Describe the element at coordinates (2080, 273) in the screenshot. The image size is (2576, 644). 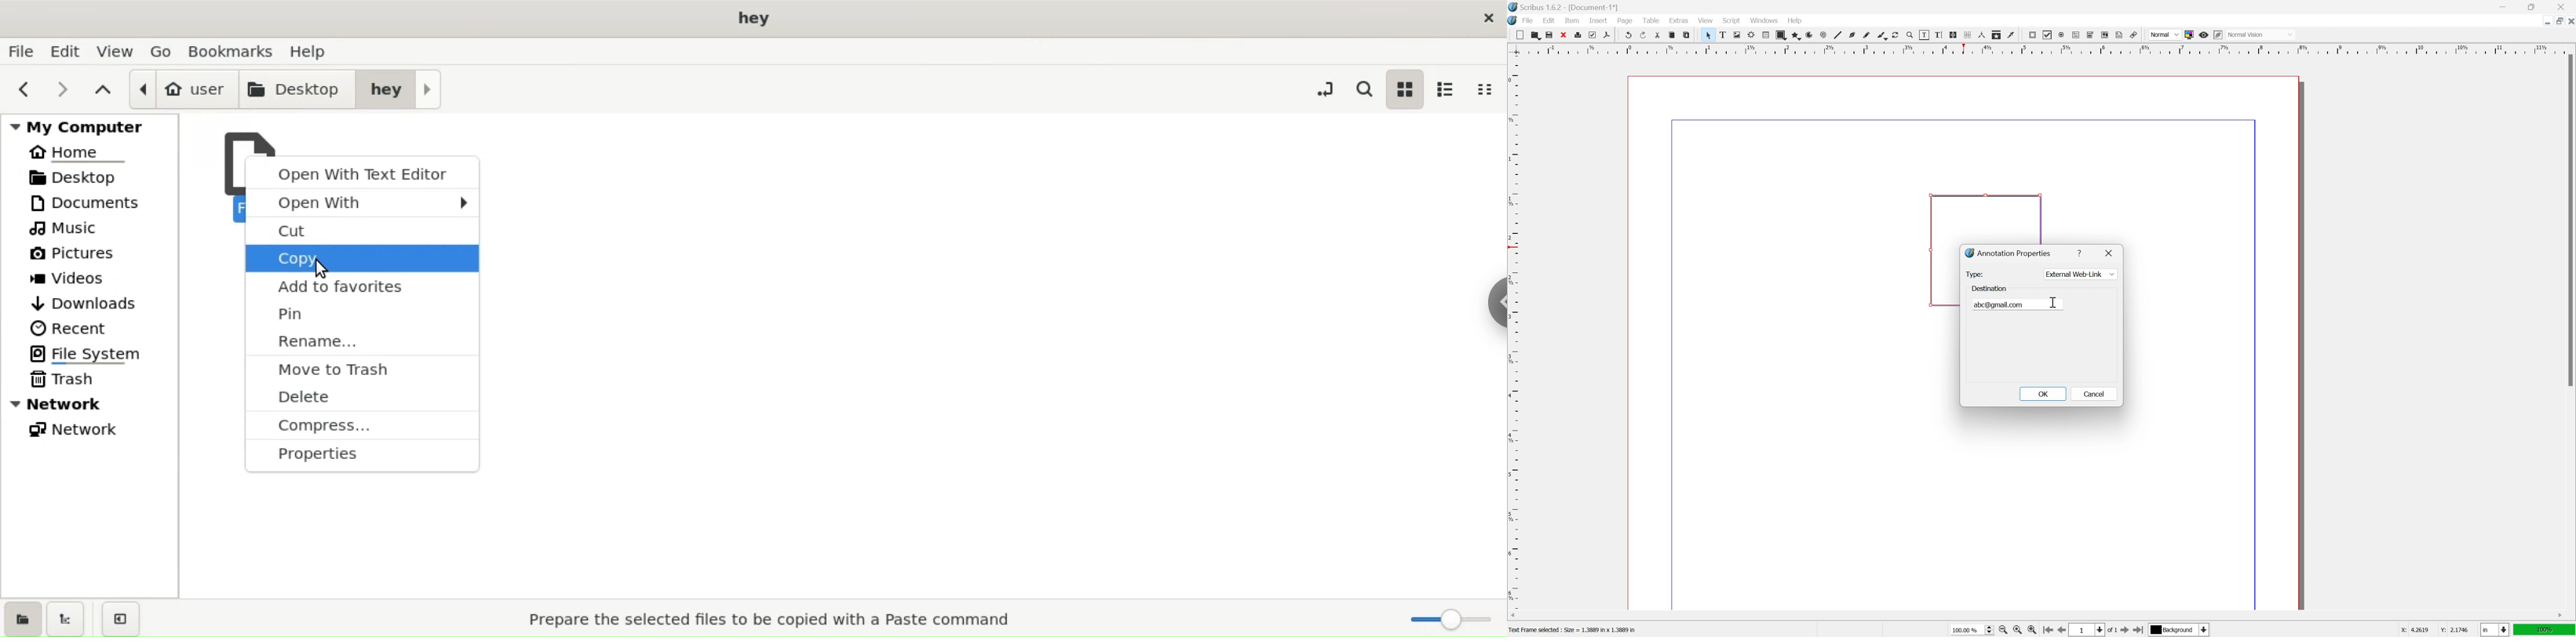
I see `external web link` at that location.